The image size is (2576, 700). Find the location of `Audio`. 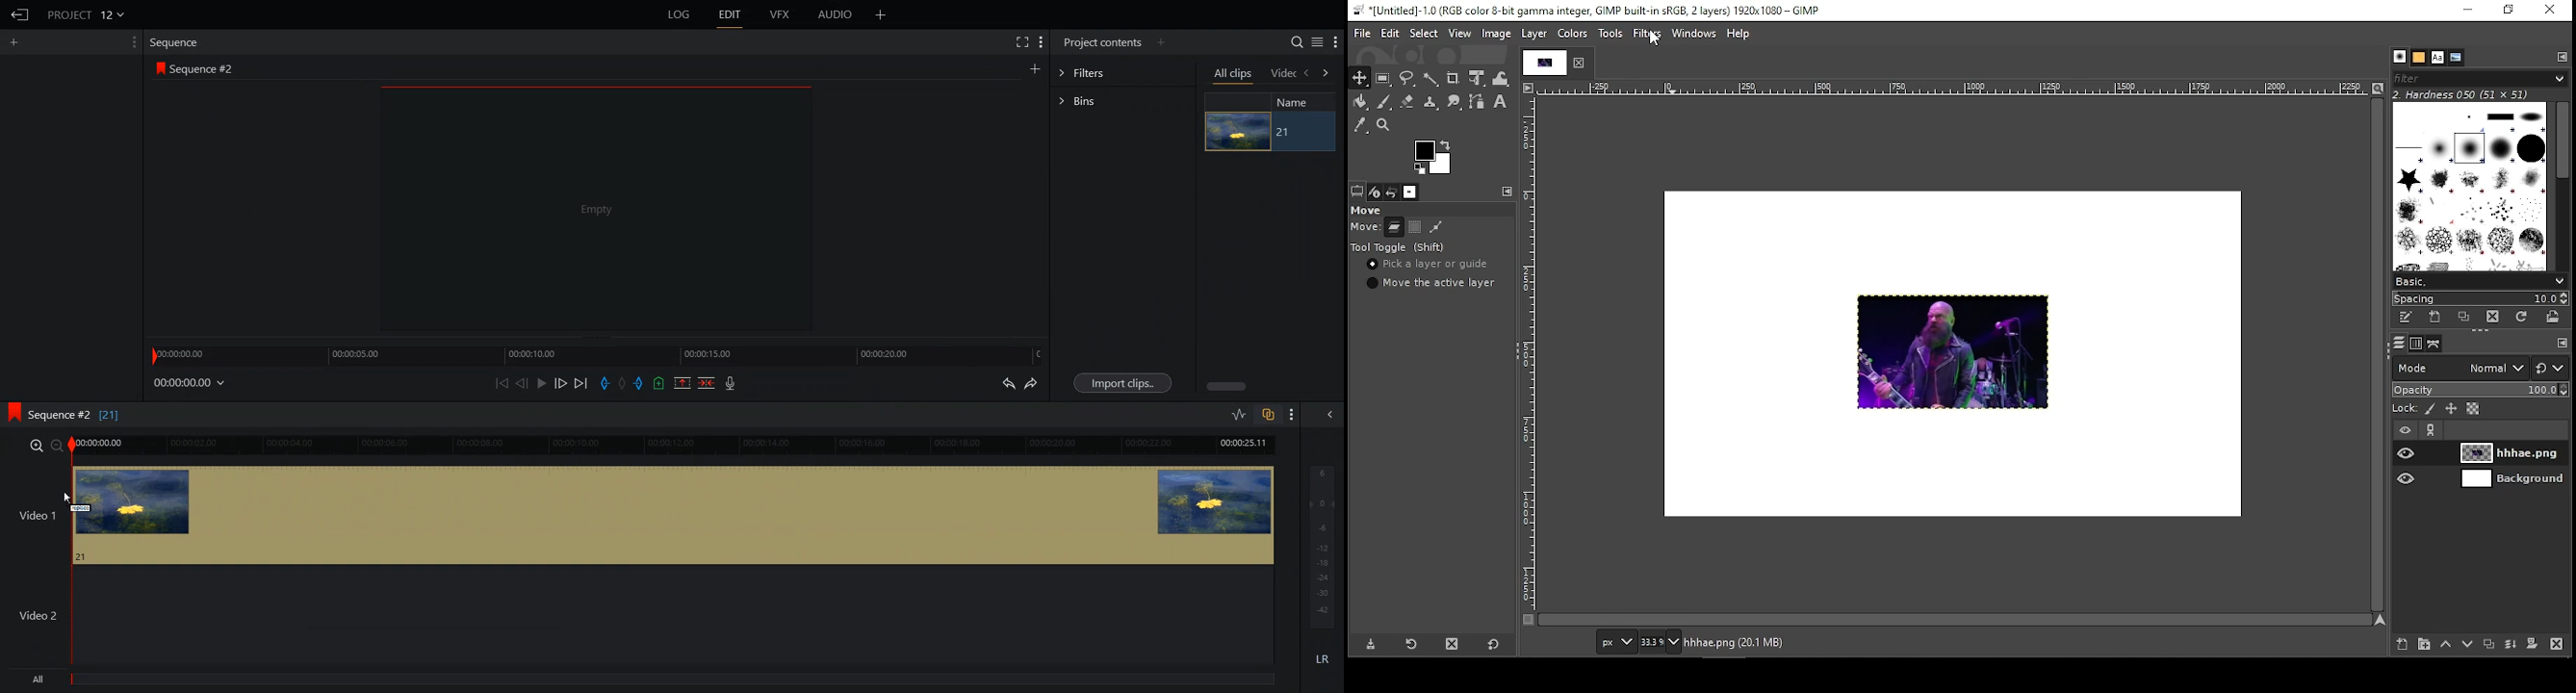

Audio is located at coordinates (837, 15).